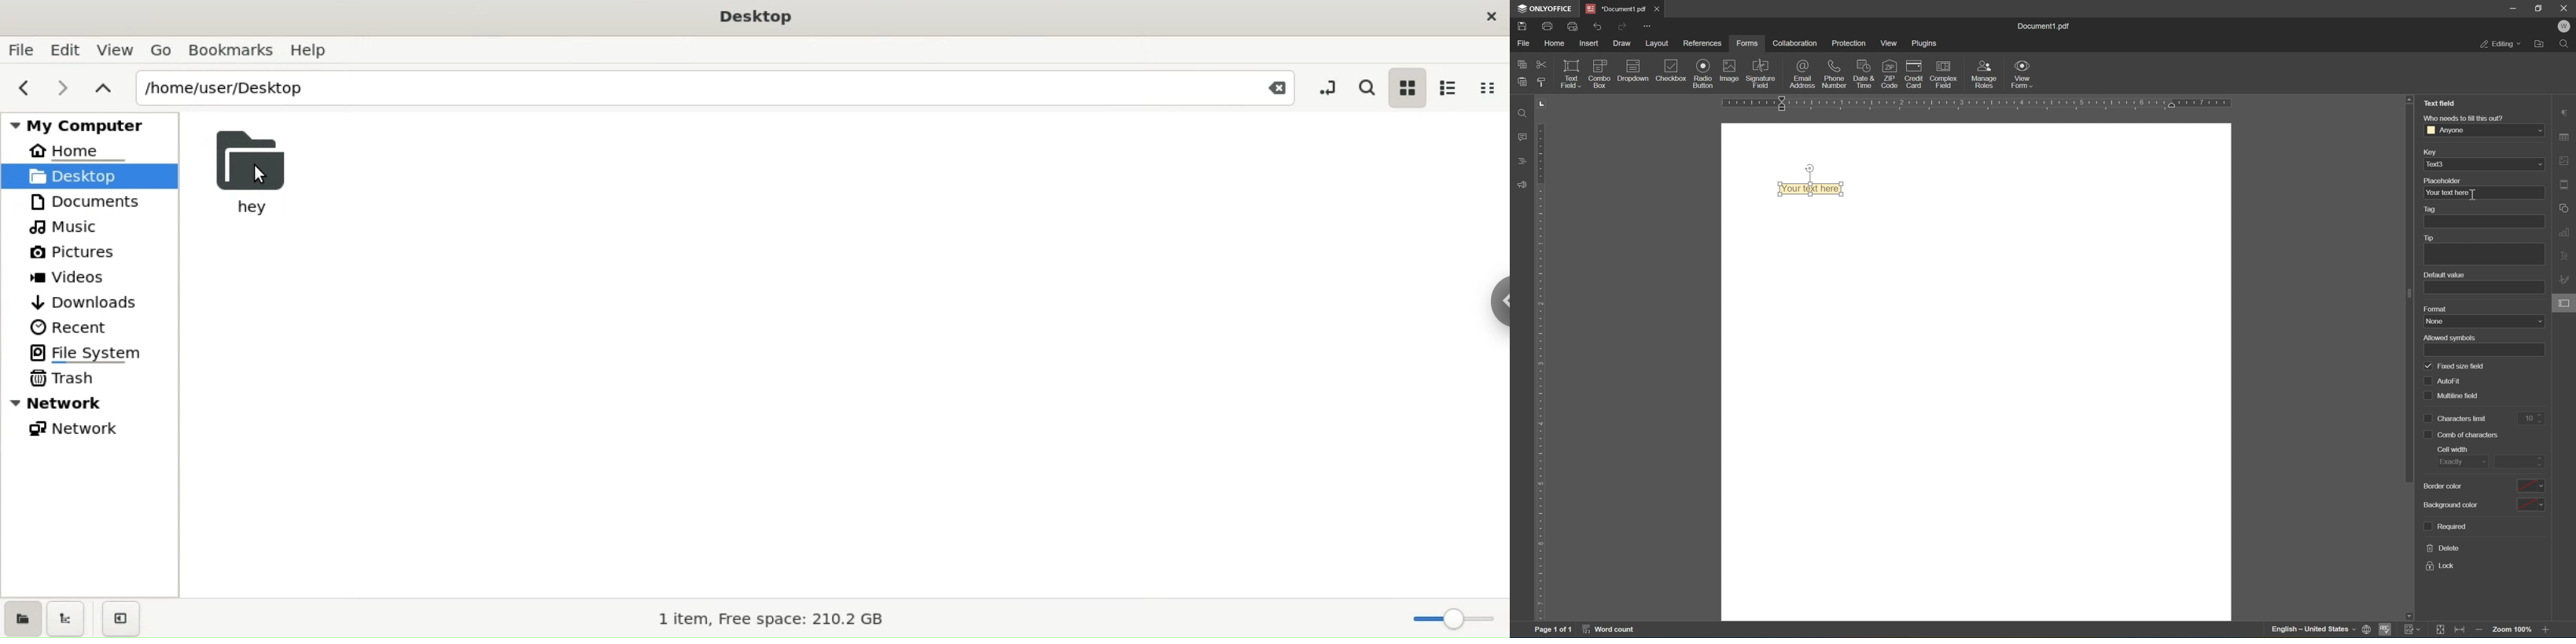 This screenshot has width=2576, height=644. What do you see at coordinates (2550, 632) in the screenshot?
I see `zoom in` at bounding box center [2550, 632].